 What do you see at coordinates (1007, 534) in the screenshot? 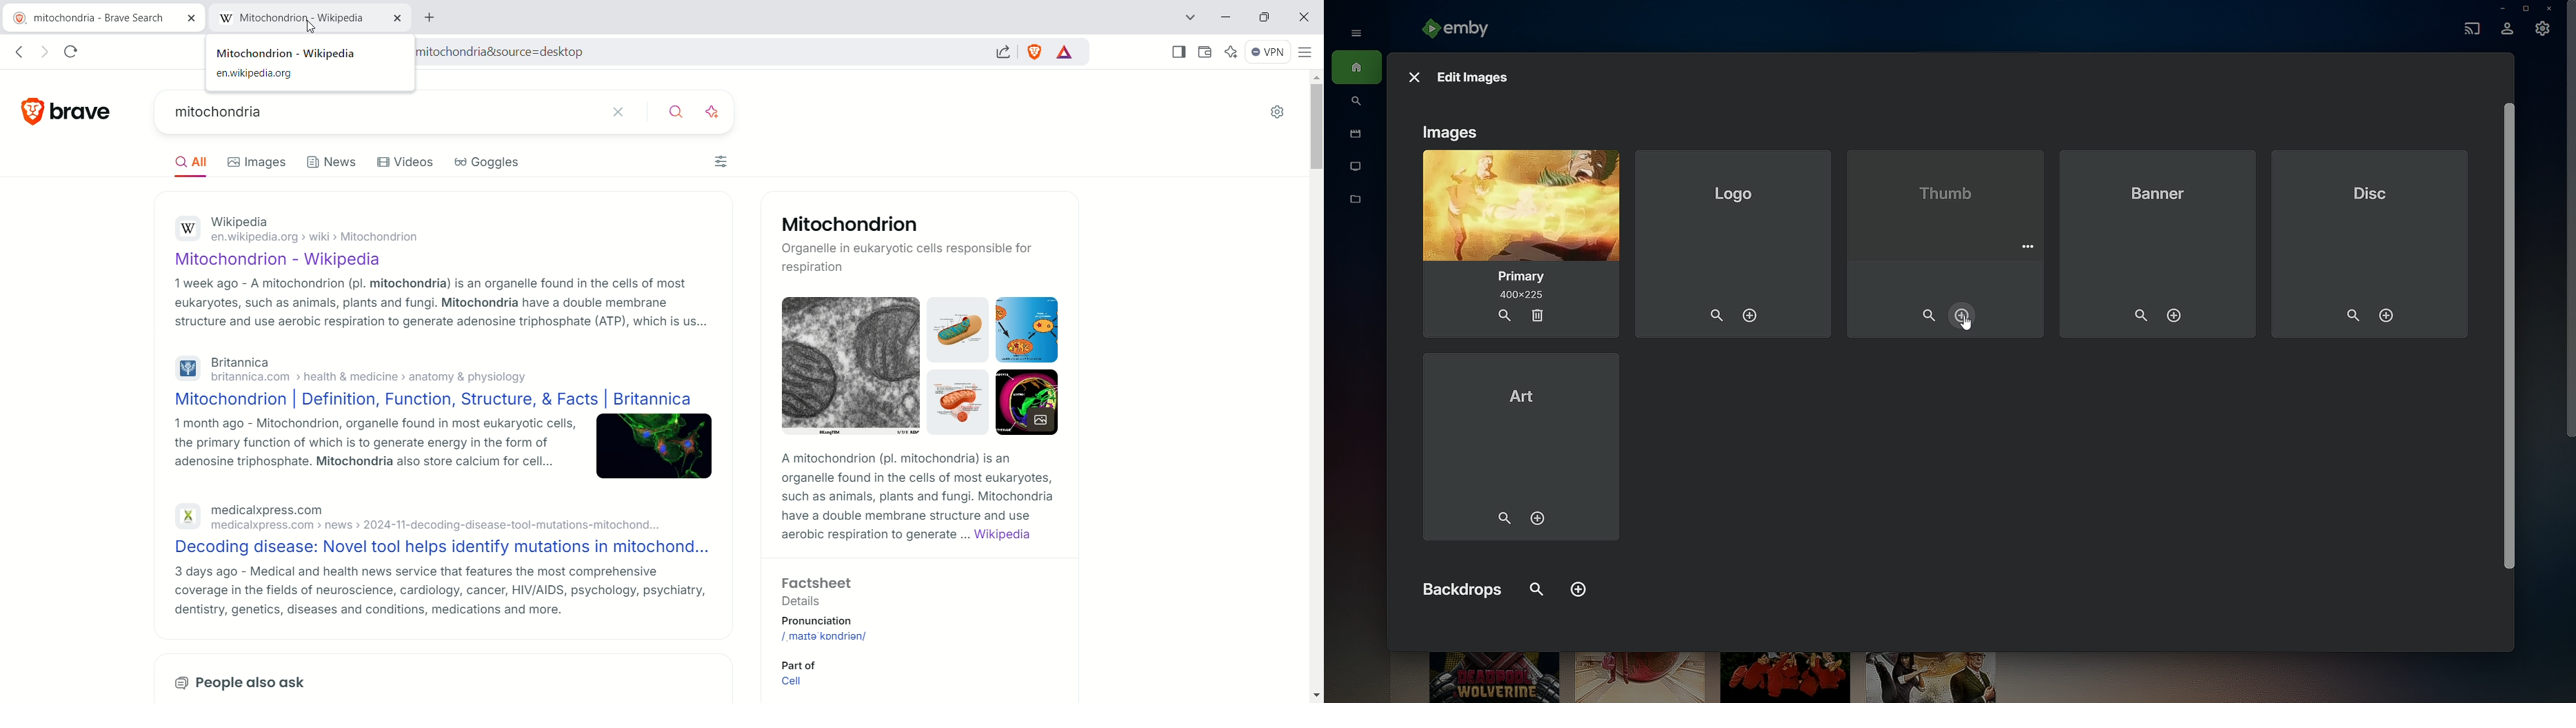
I see `wikipedia` at bounding box center [1007, 534].